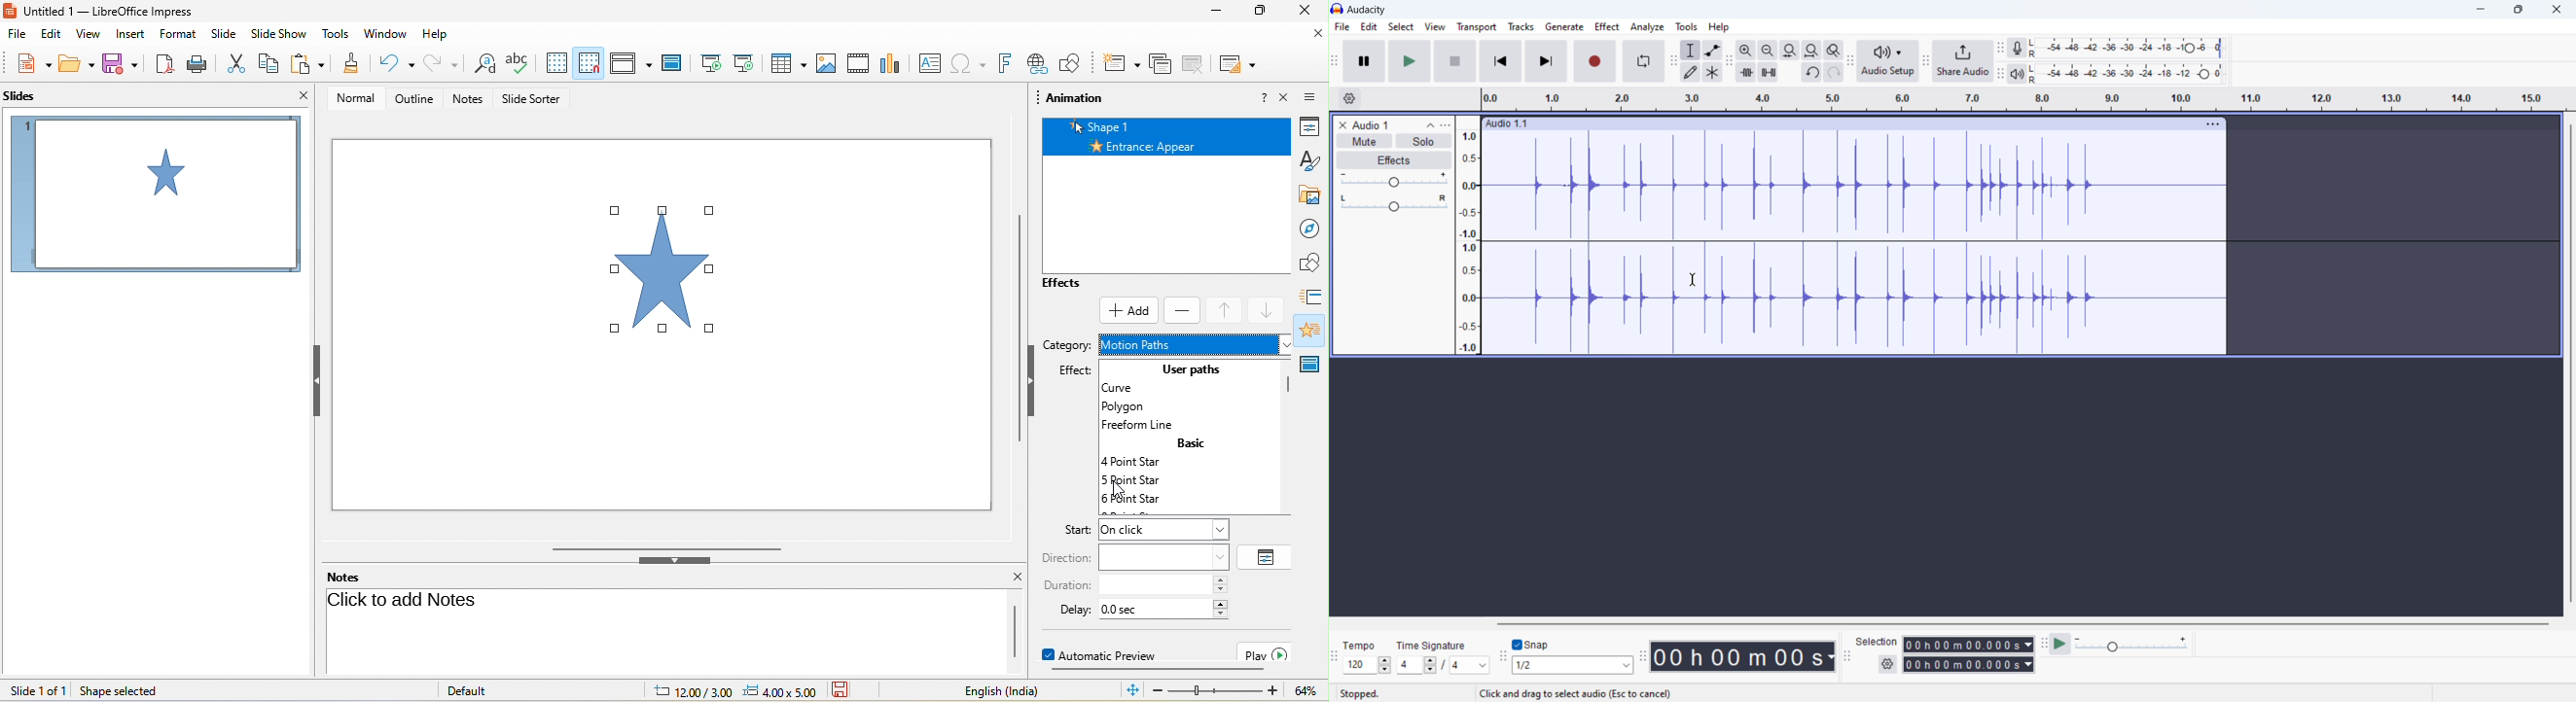 Image resolution: width=2576 pixels, height=728 pixels. What do you see at coordinates (1854, 185) in the screenshot?
I see `waveform` at bounding box center [1854, 185].